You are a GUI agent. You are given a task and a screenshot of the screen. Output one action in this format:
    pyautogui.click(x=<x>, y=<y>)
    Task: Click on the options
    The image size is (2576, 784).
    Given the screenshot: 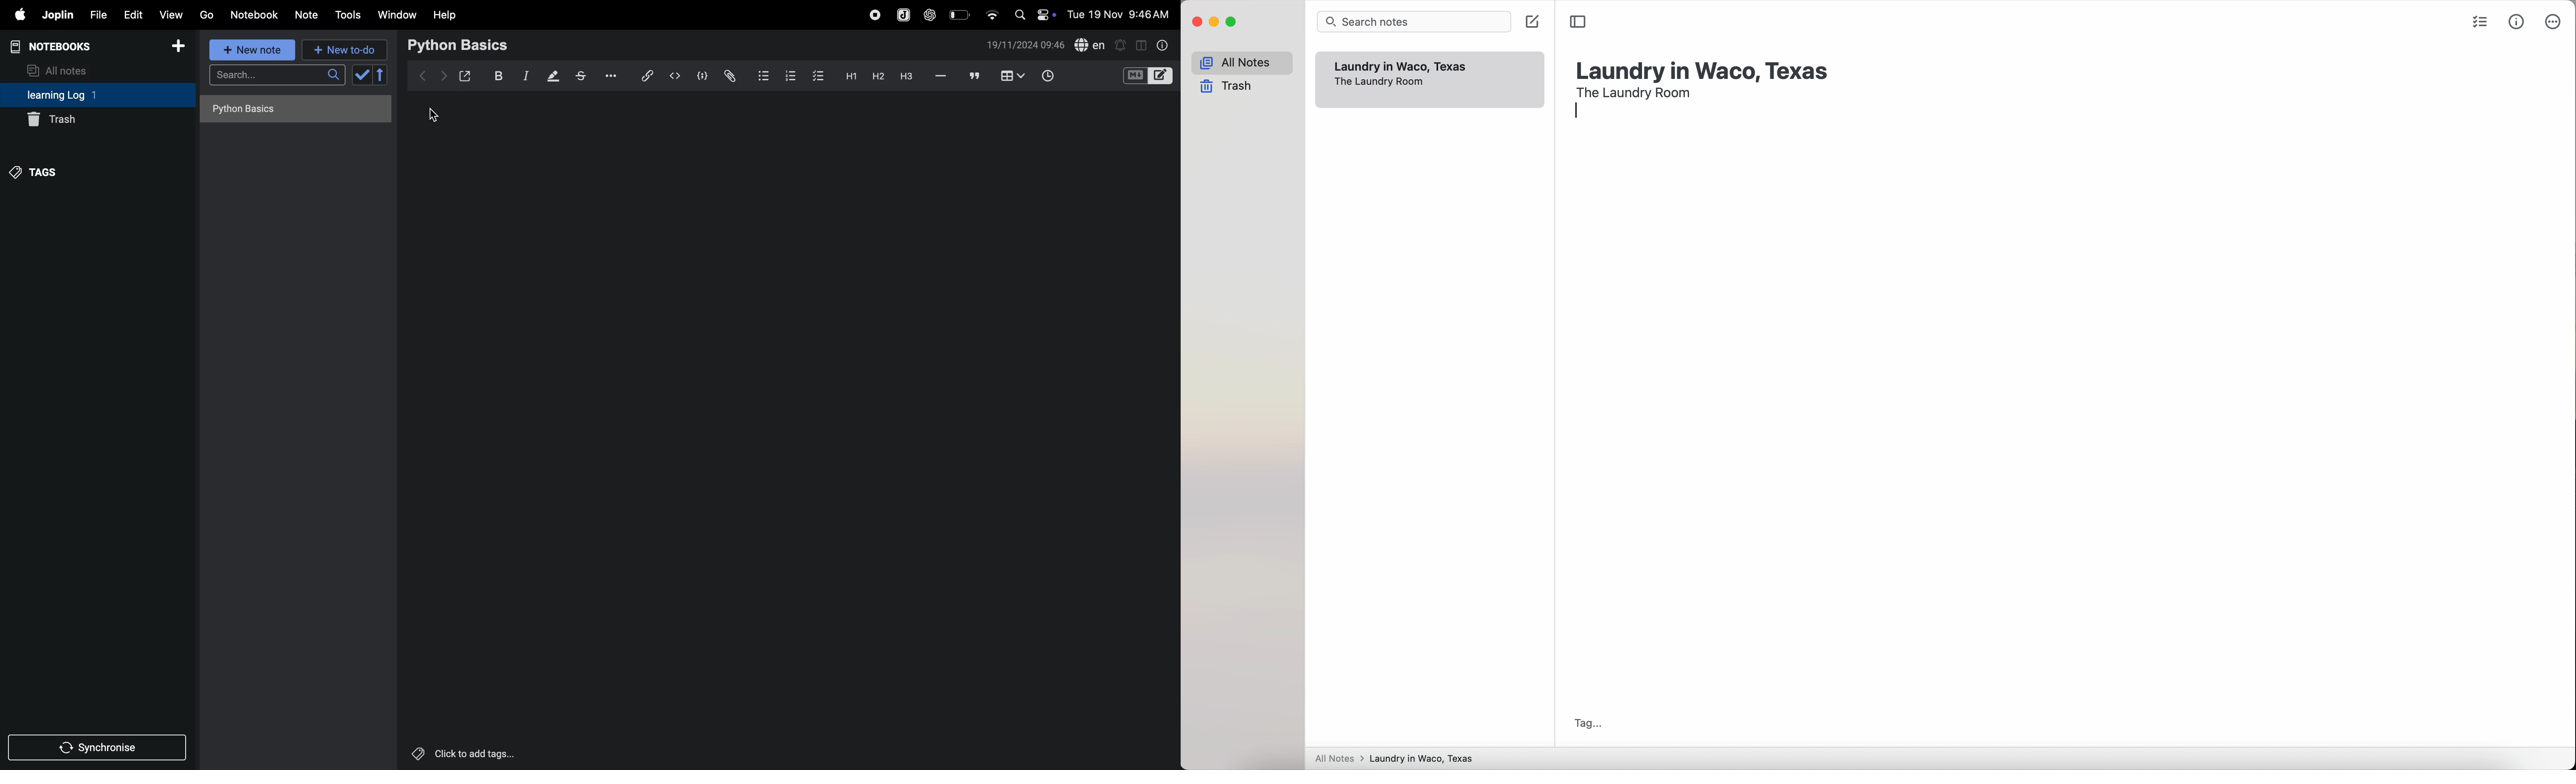 What is the action you would take?
    pyautogui.click(x=608, y=75)
    